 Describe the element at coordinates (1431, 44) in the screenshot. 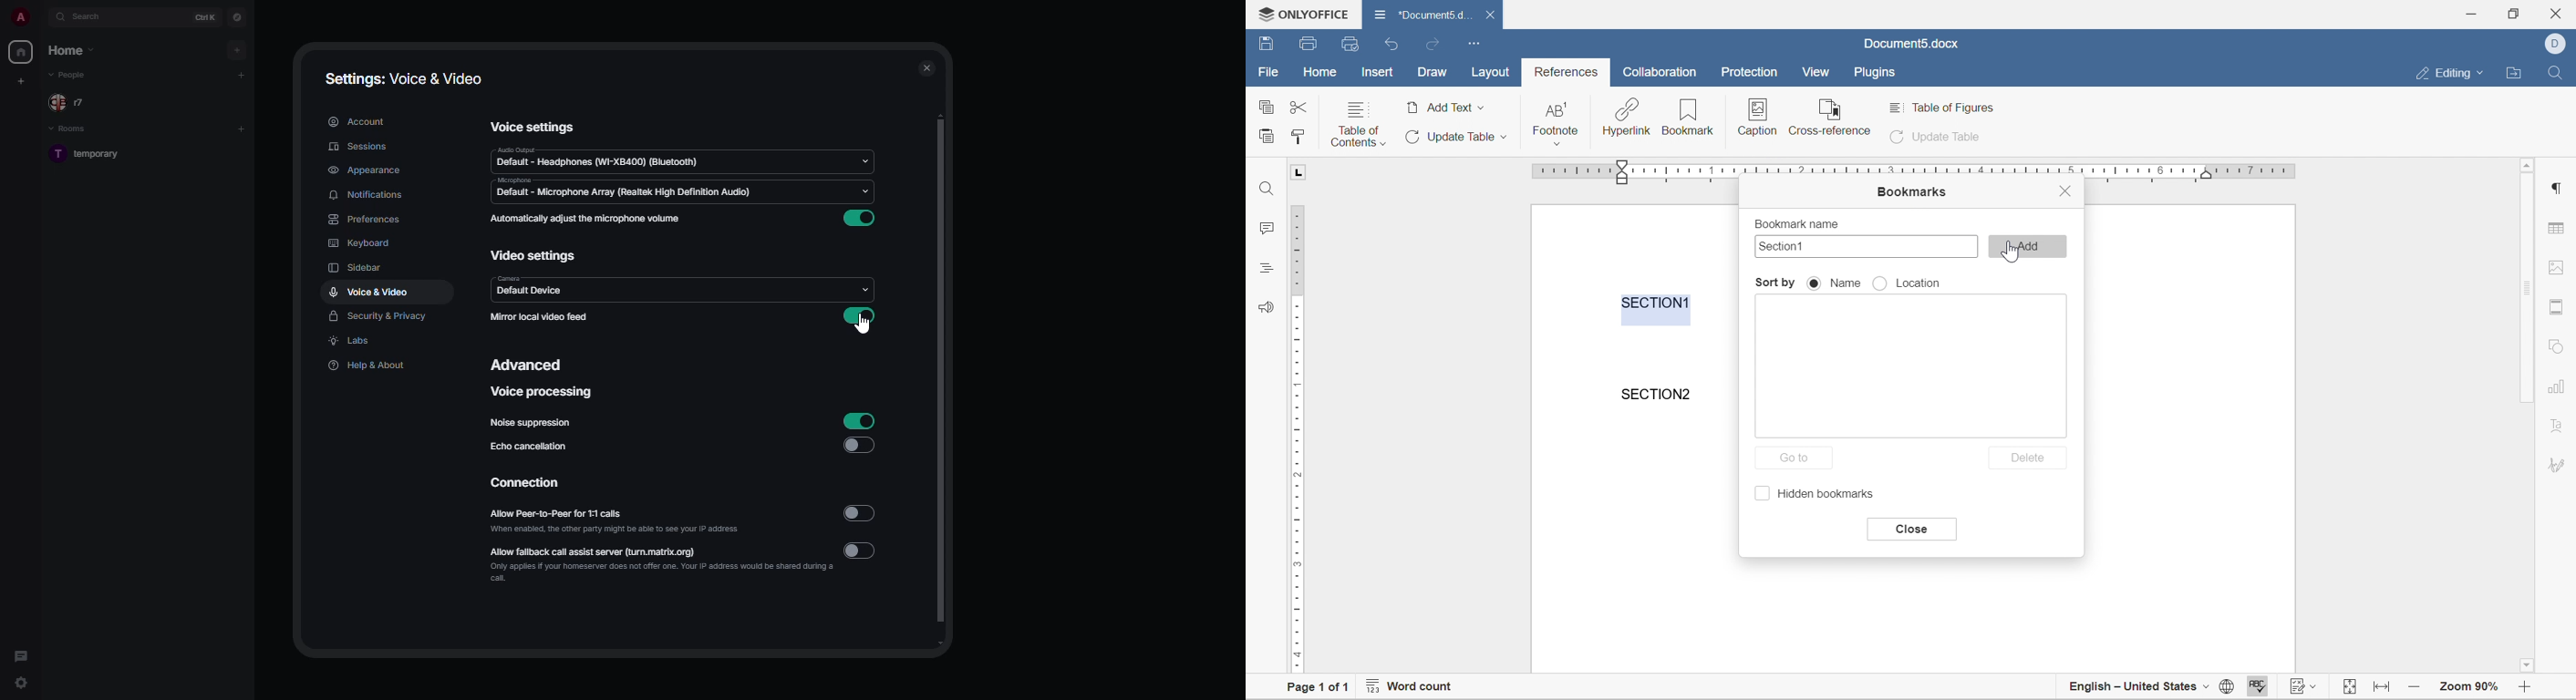

I see `redo` at that location.